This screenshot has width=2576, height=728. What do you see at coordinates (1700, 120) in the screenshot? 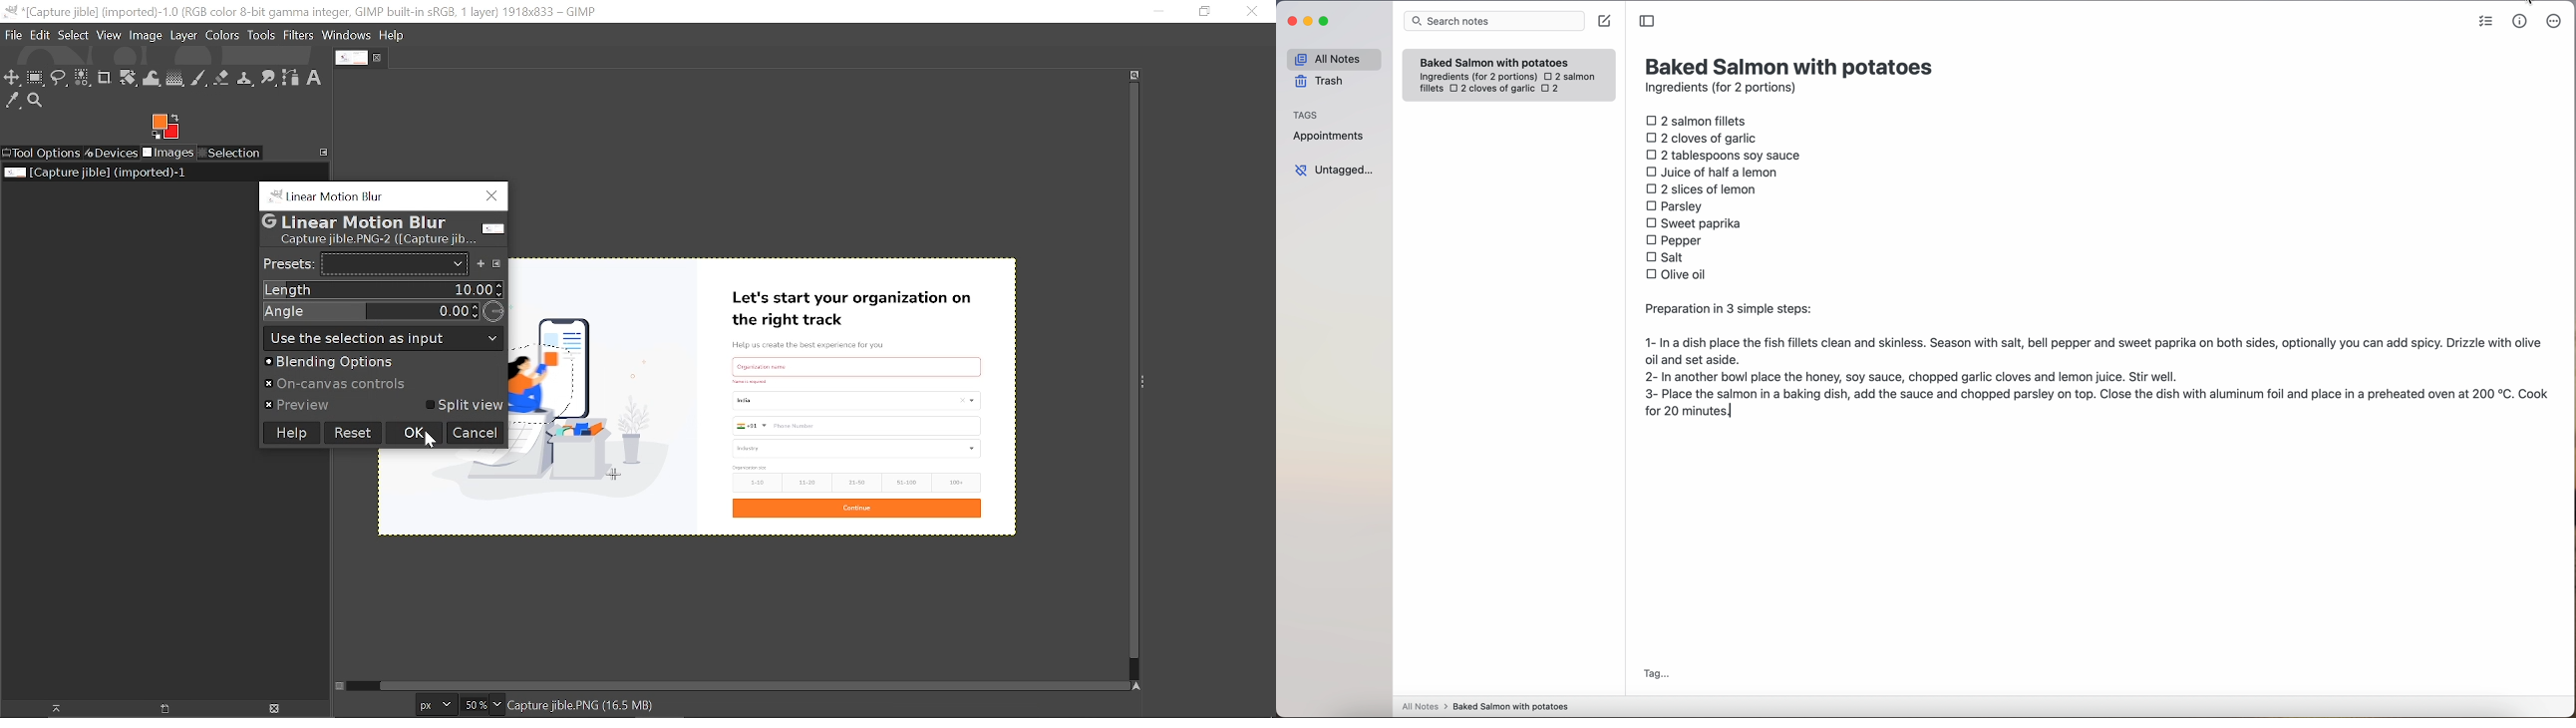
I see `2 salmon fillets` at bounding box center [1700, 120].